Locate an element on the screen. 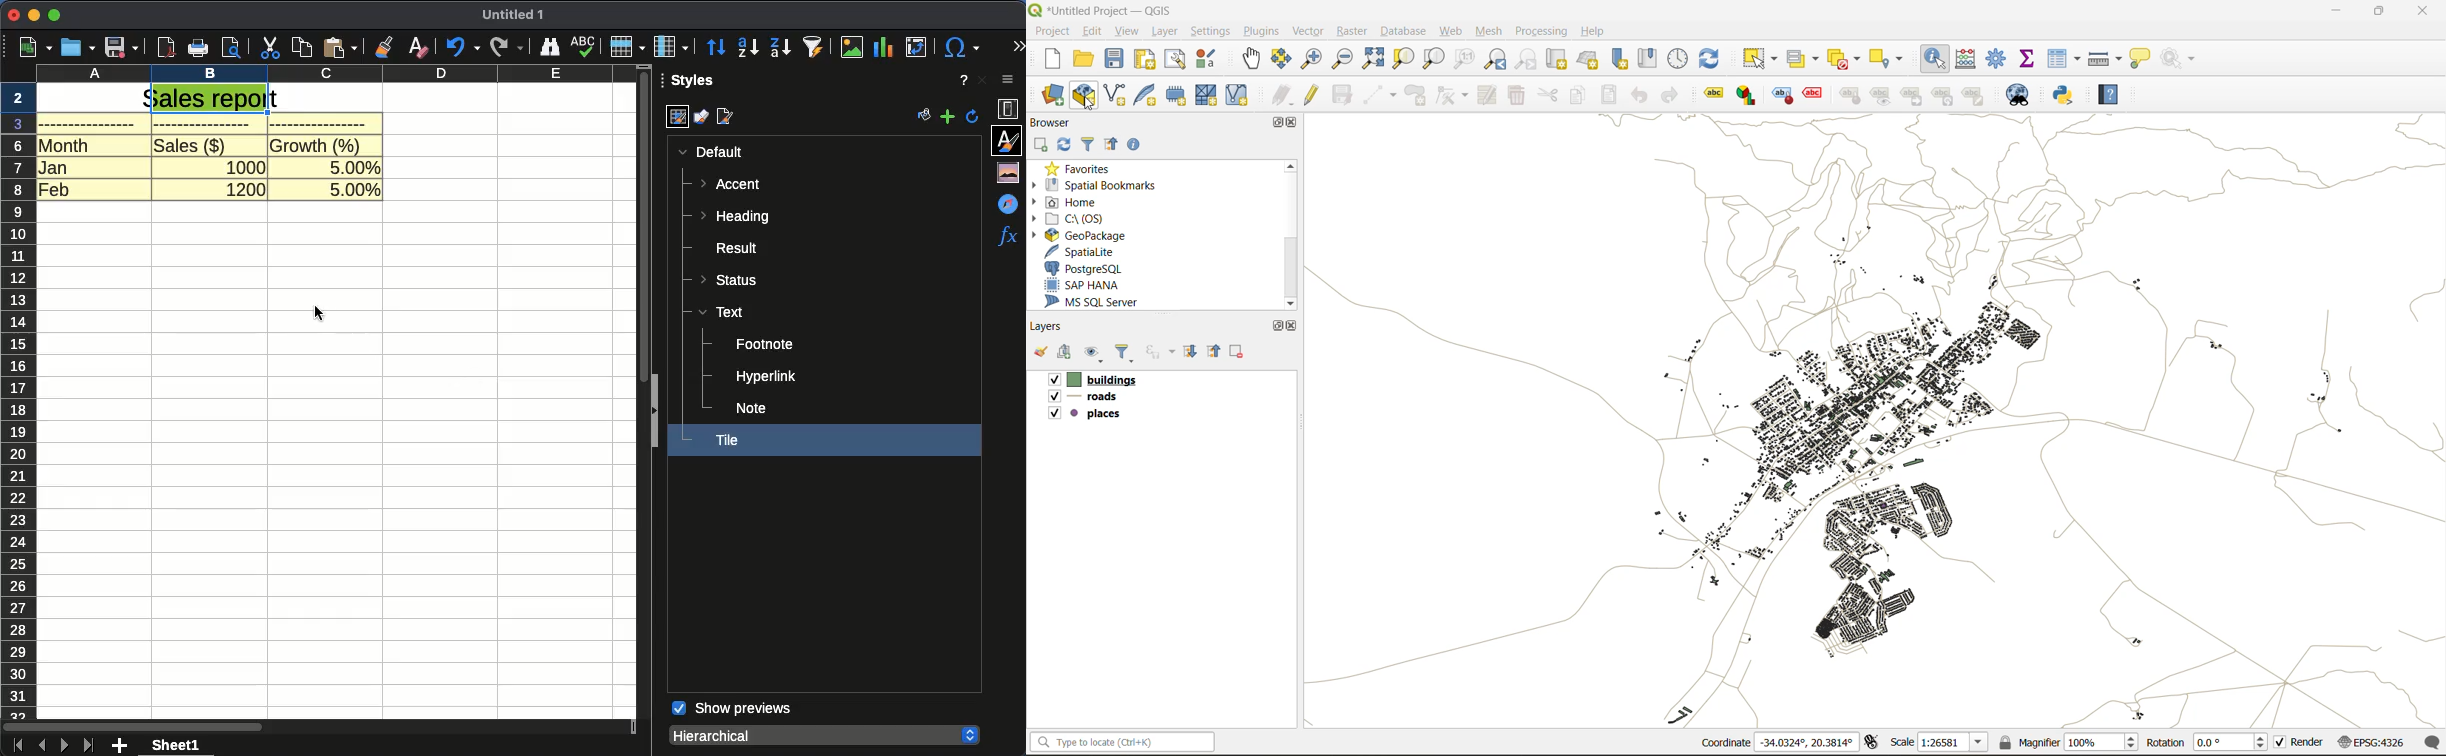 The image size is (2464, 756). browser is located at coordinates (1056, 122).